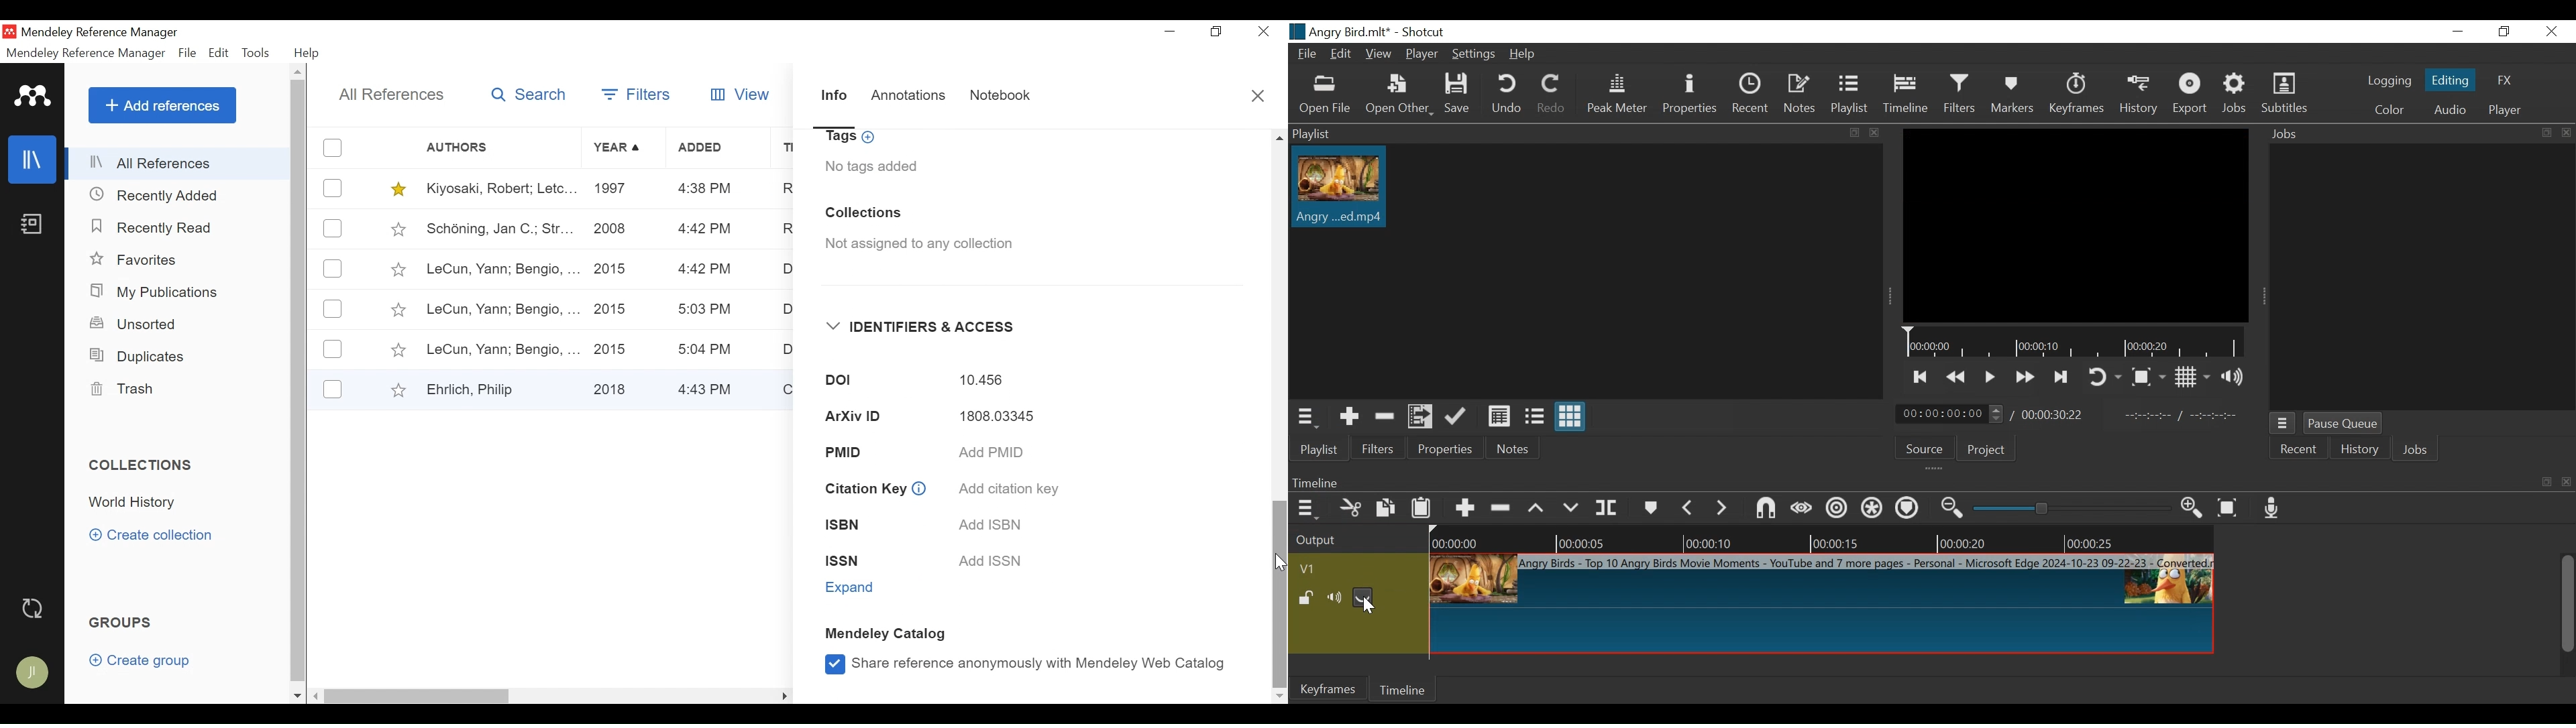  I want to click on Groups, so click(119, 622).